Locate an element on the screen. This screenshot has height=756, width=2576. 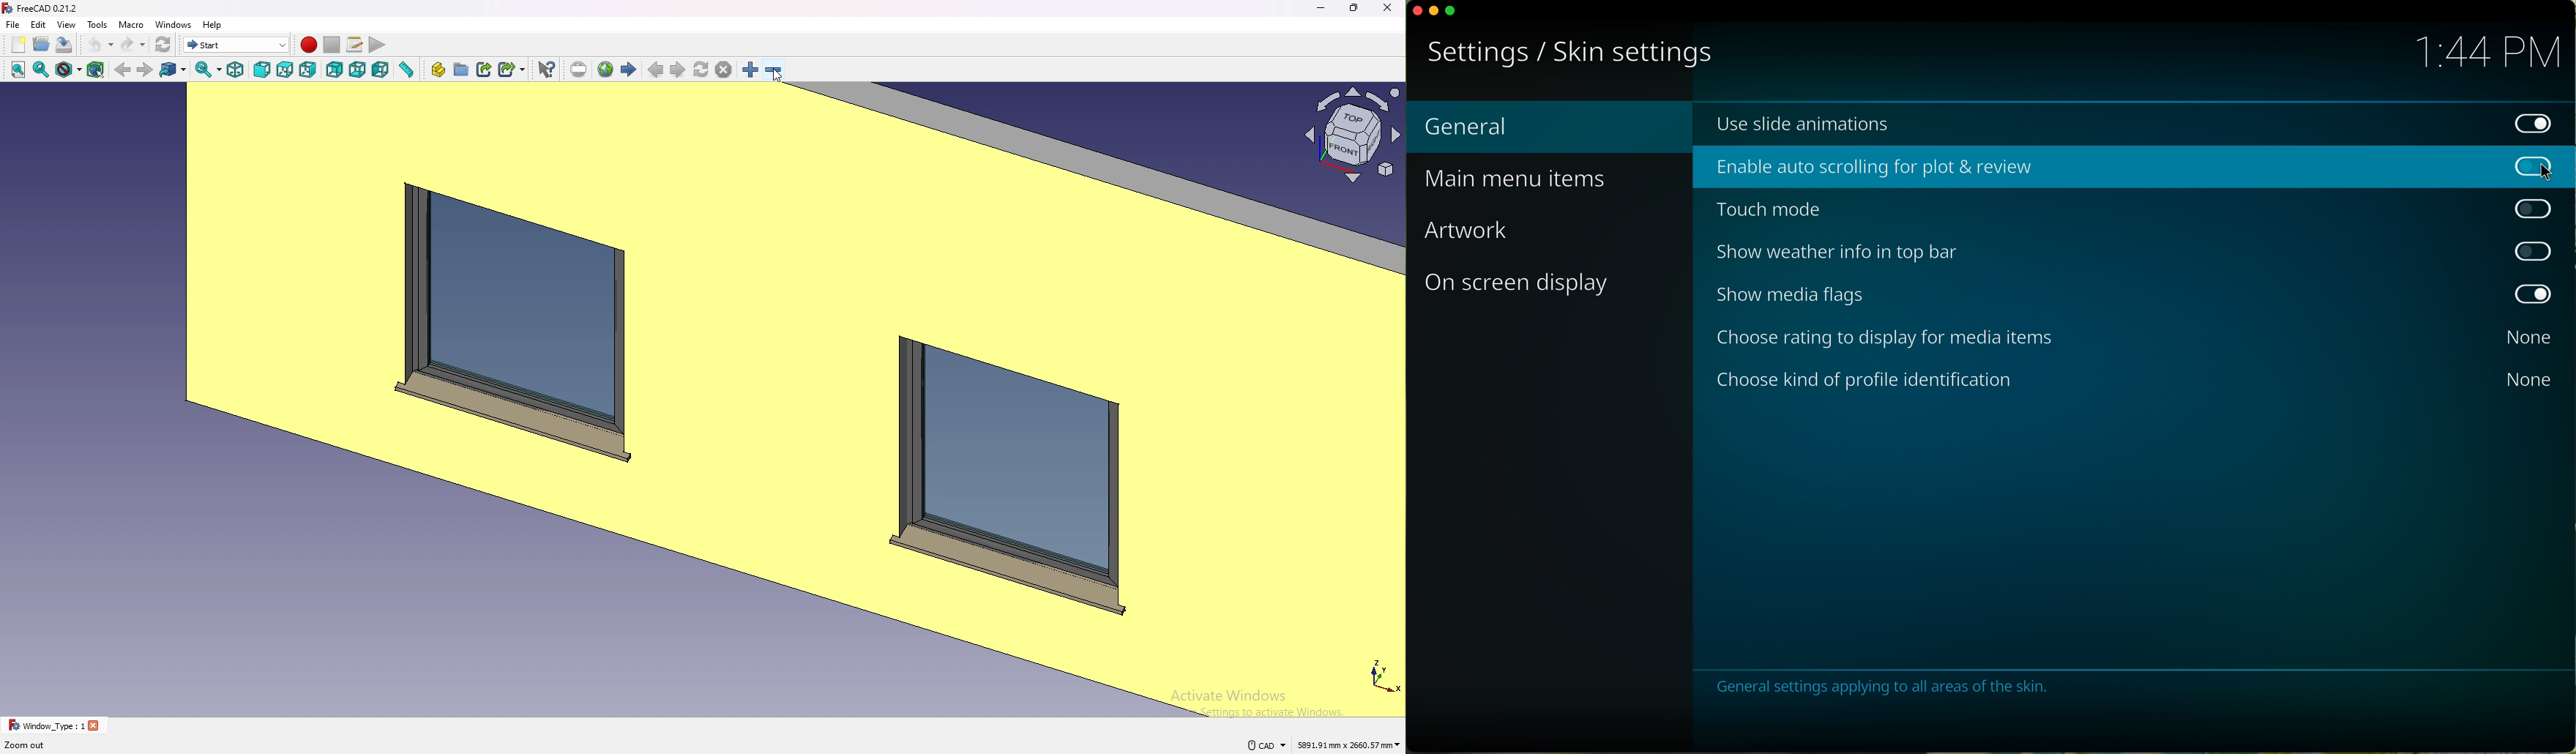
top is located at coordinates (285, 70).